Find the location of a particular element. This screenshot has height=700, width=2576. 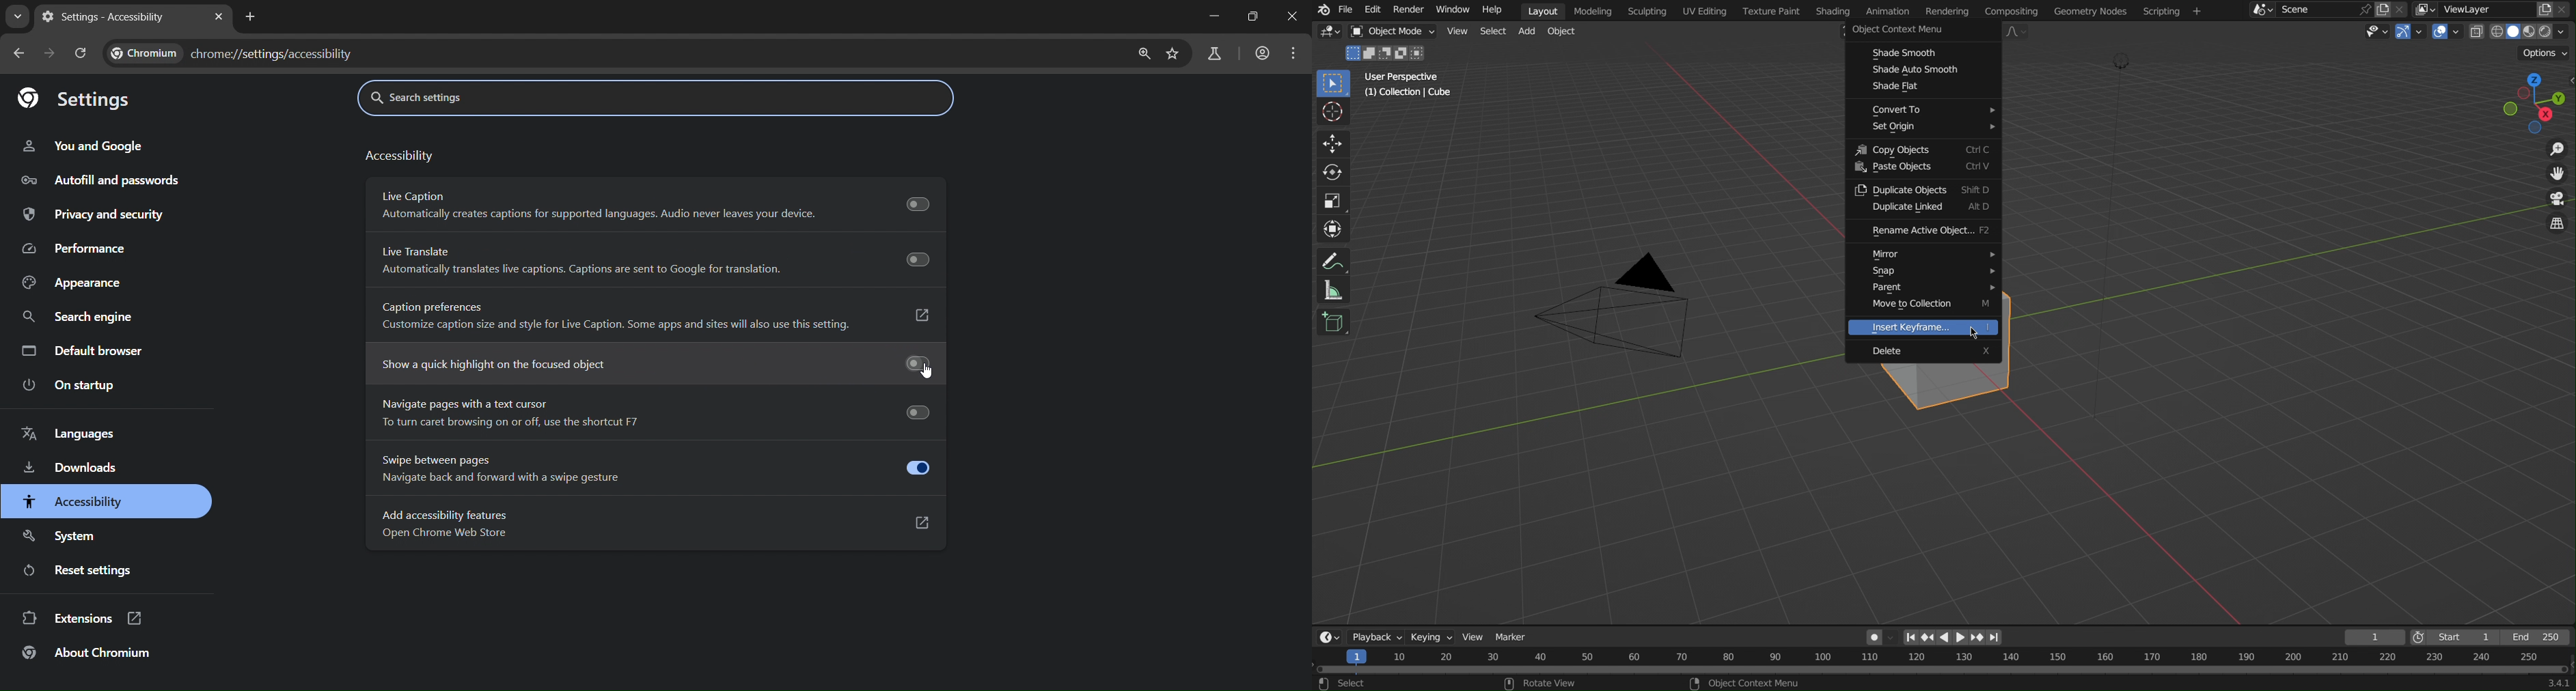

left is located at coordinates (1944, 638).